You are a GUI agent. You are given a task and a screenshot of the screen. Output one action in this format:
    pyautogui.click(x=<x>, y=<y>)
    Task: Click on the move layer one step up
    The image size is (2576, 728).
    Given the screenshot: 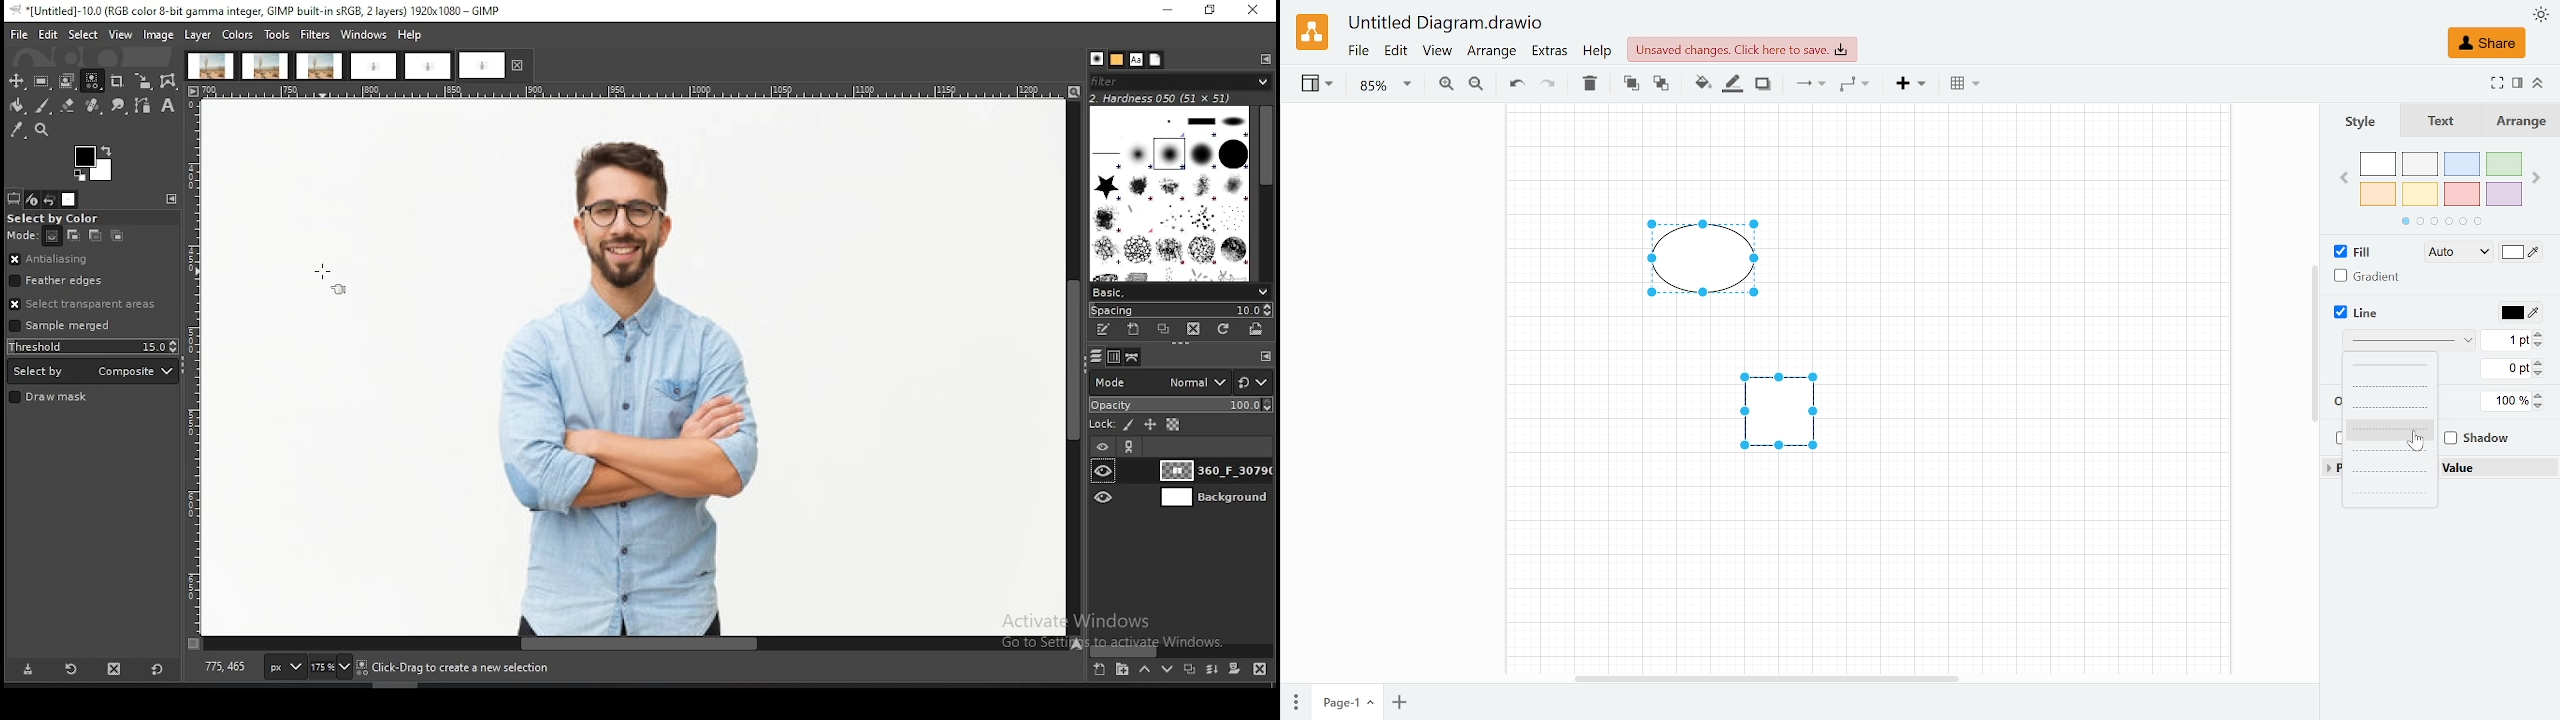 What is the action you would take?
    pyautogui.click(x=1144, y=669)
    